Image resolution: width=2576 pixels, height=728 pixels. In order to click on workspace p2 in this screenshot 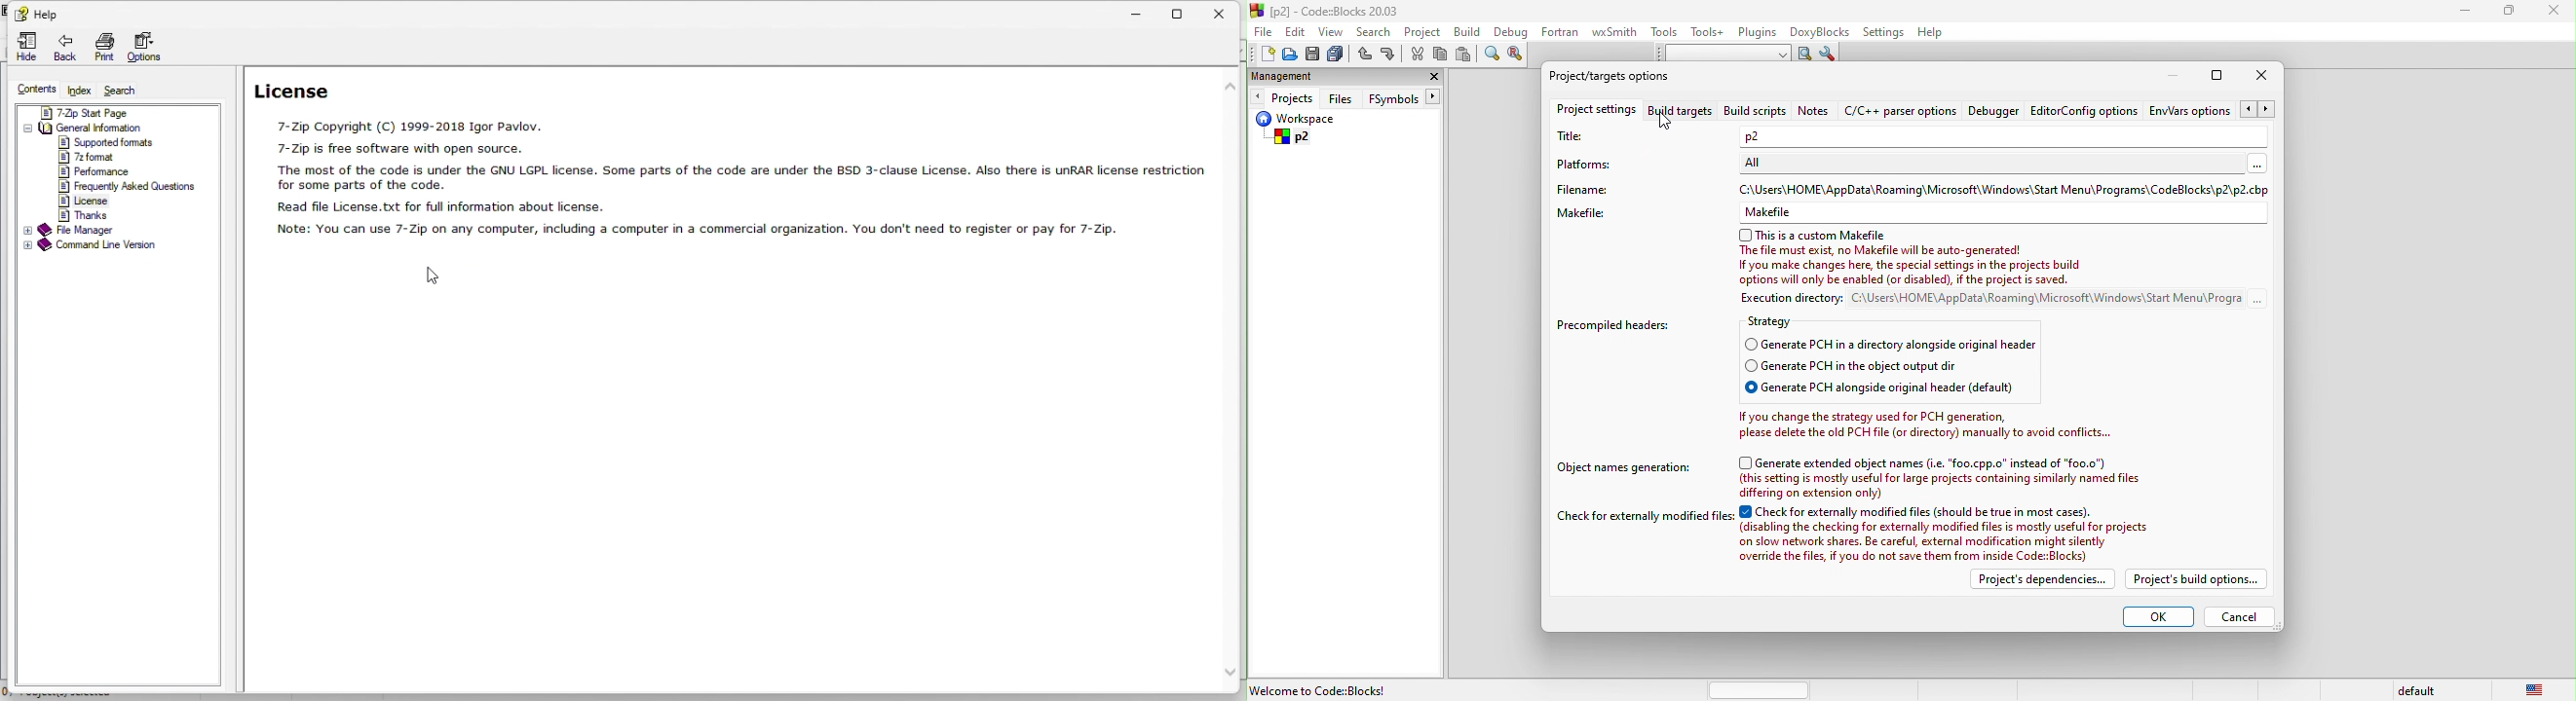, I will do `click(1325, 129)`.